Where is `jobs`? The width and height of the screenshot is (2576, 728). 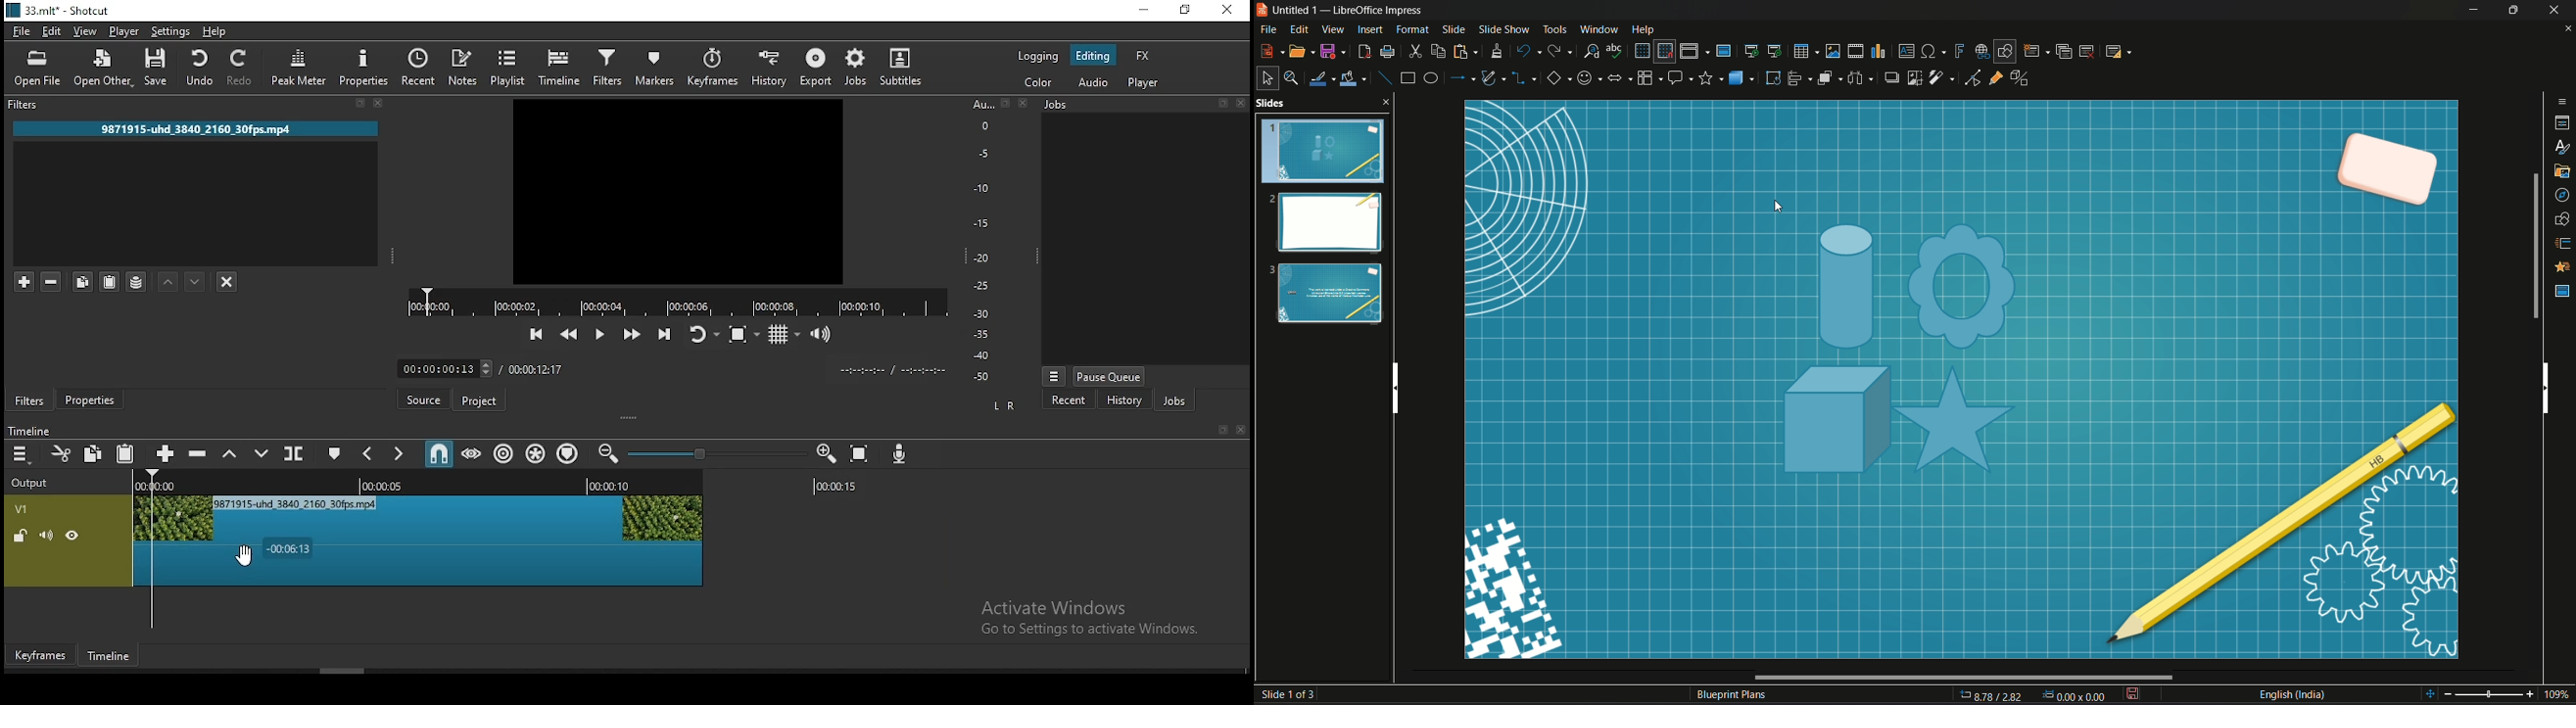
jobs is located at coordinates (1181, 401).